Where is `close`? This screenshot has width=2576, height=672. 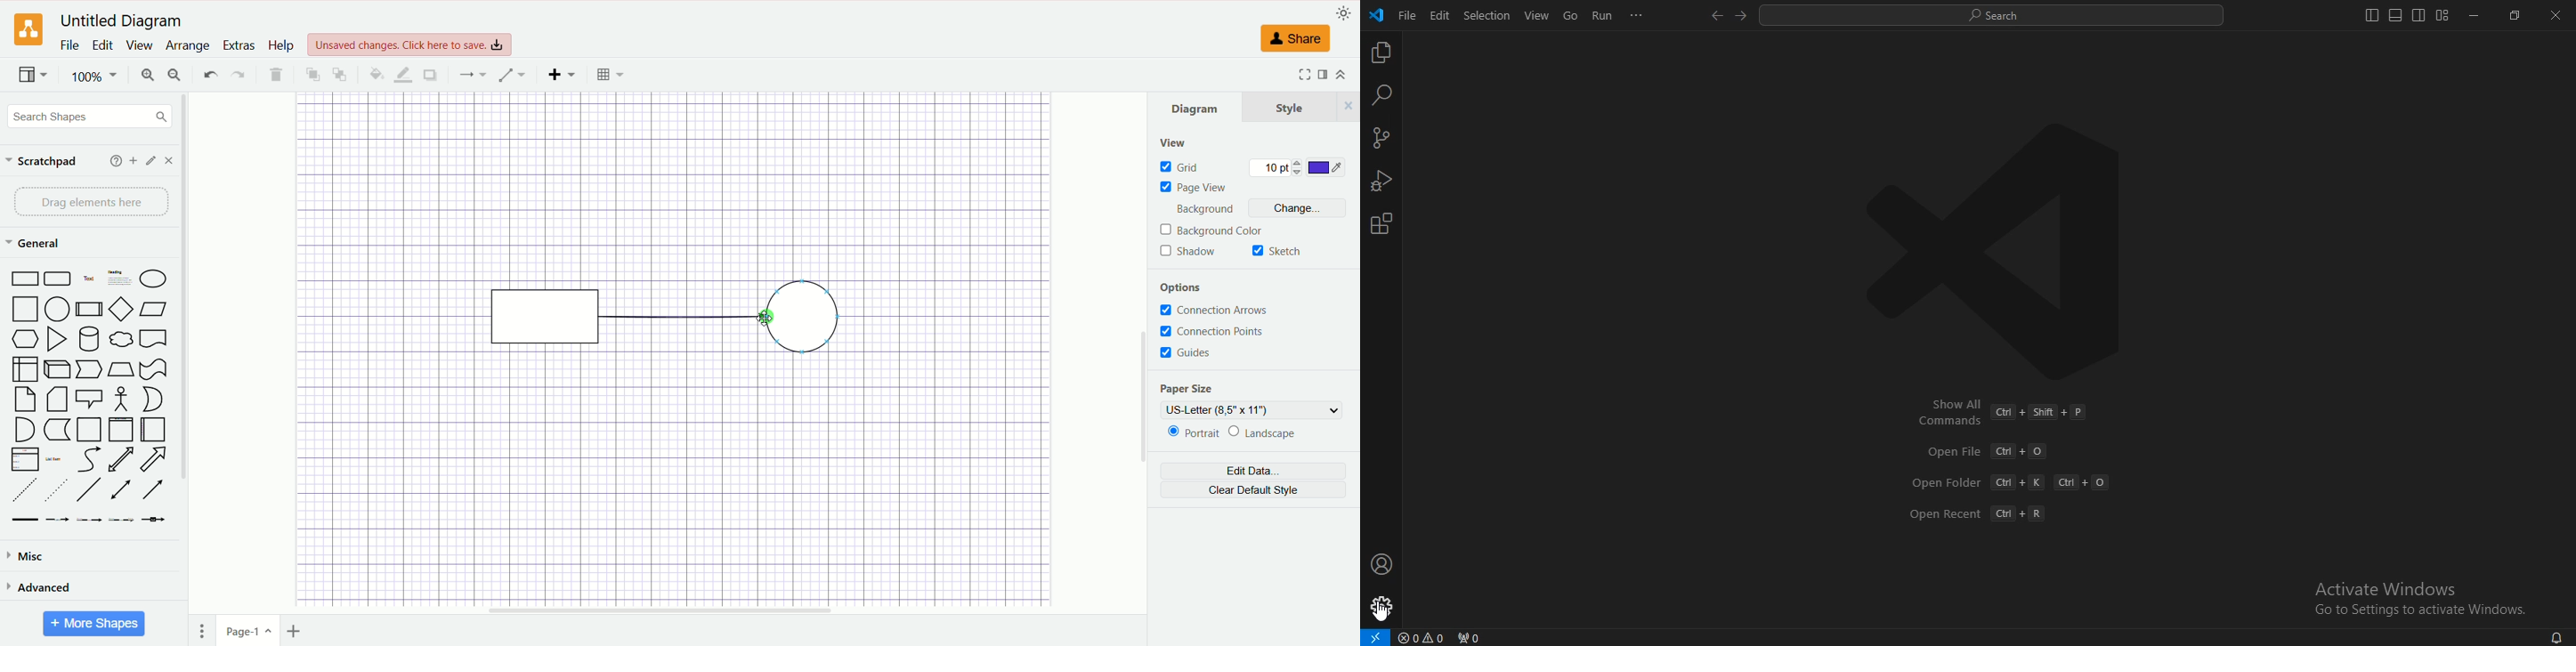
close is located at coordinates (170, 160).